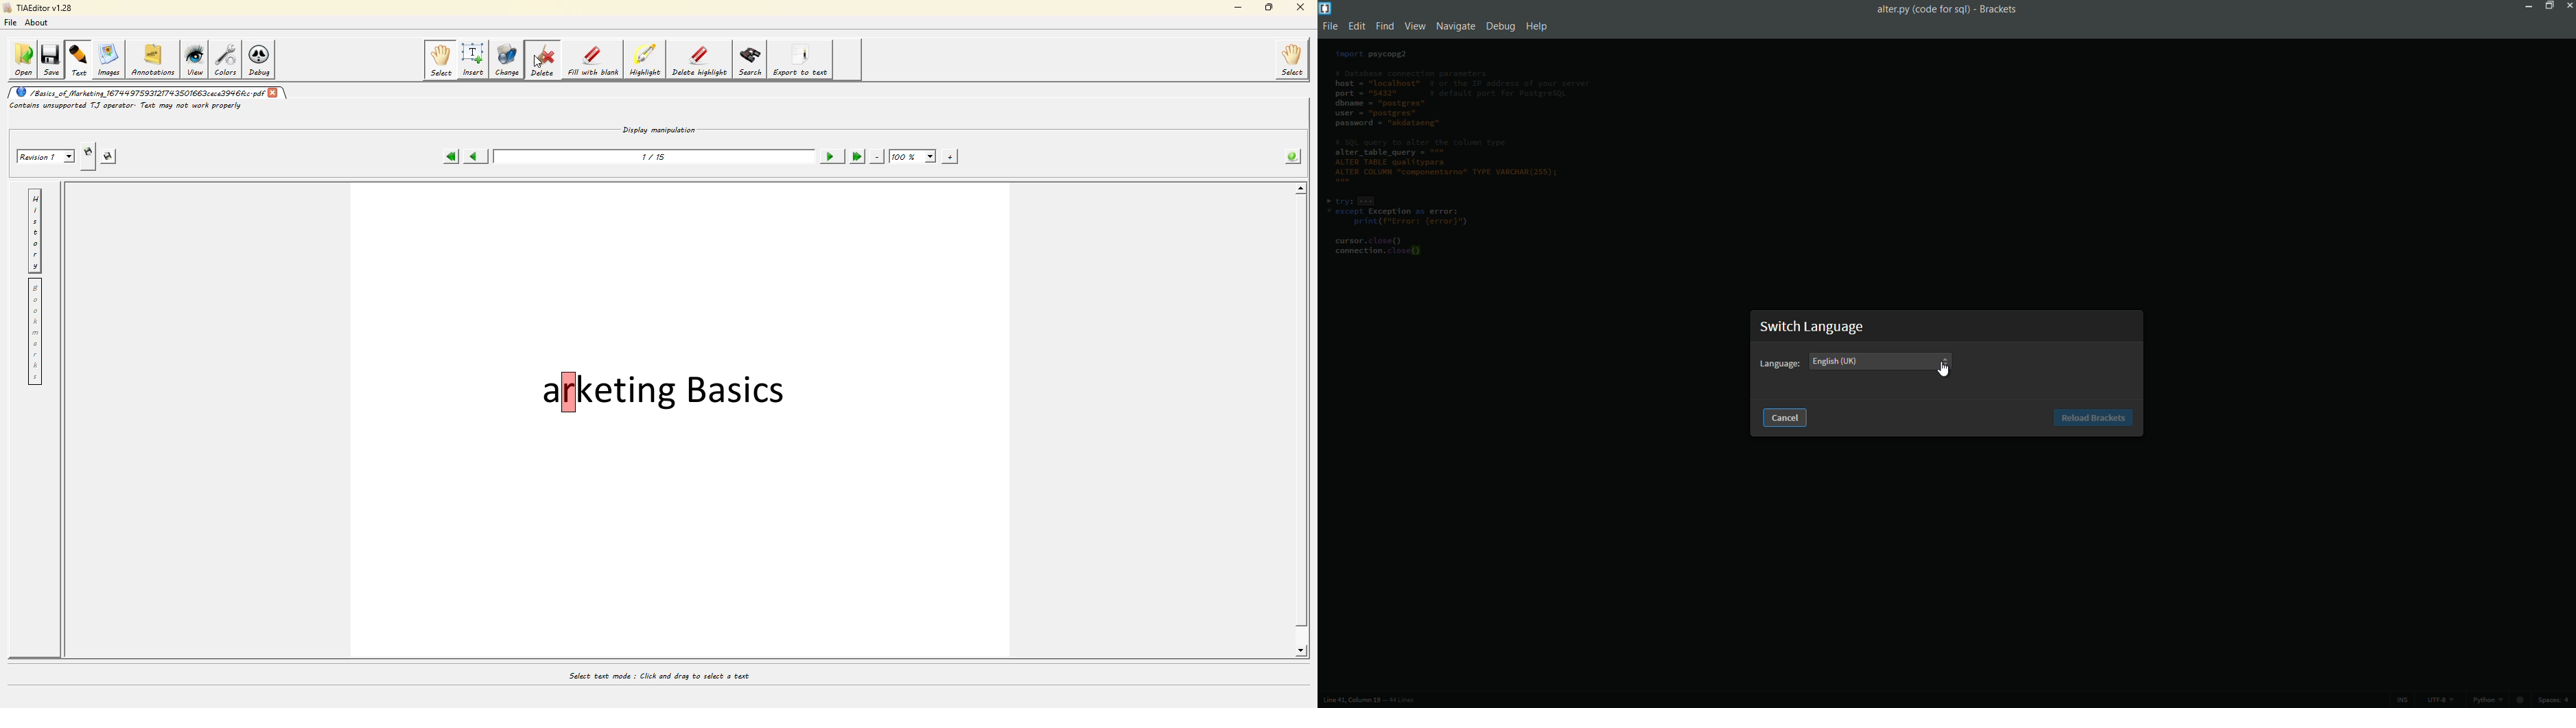 The width and height of the screenshot is (2576, 728). I want to click on scroll bar, so click(1300, 421).